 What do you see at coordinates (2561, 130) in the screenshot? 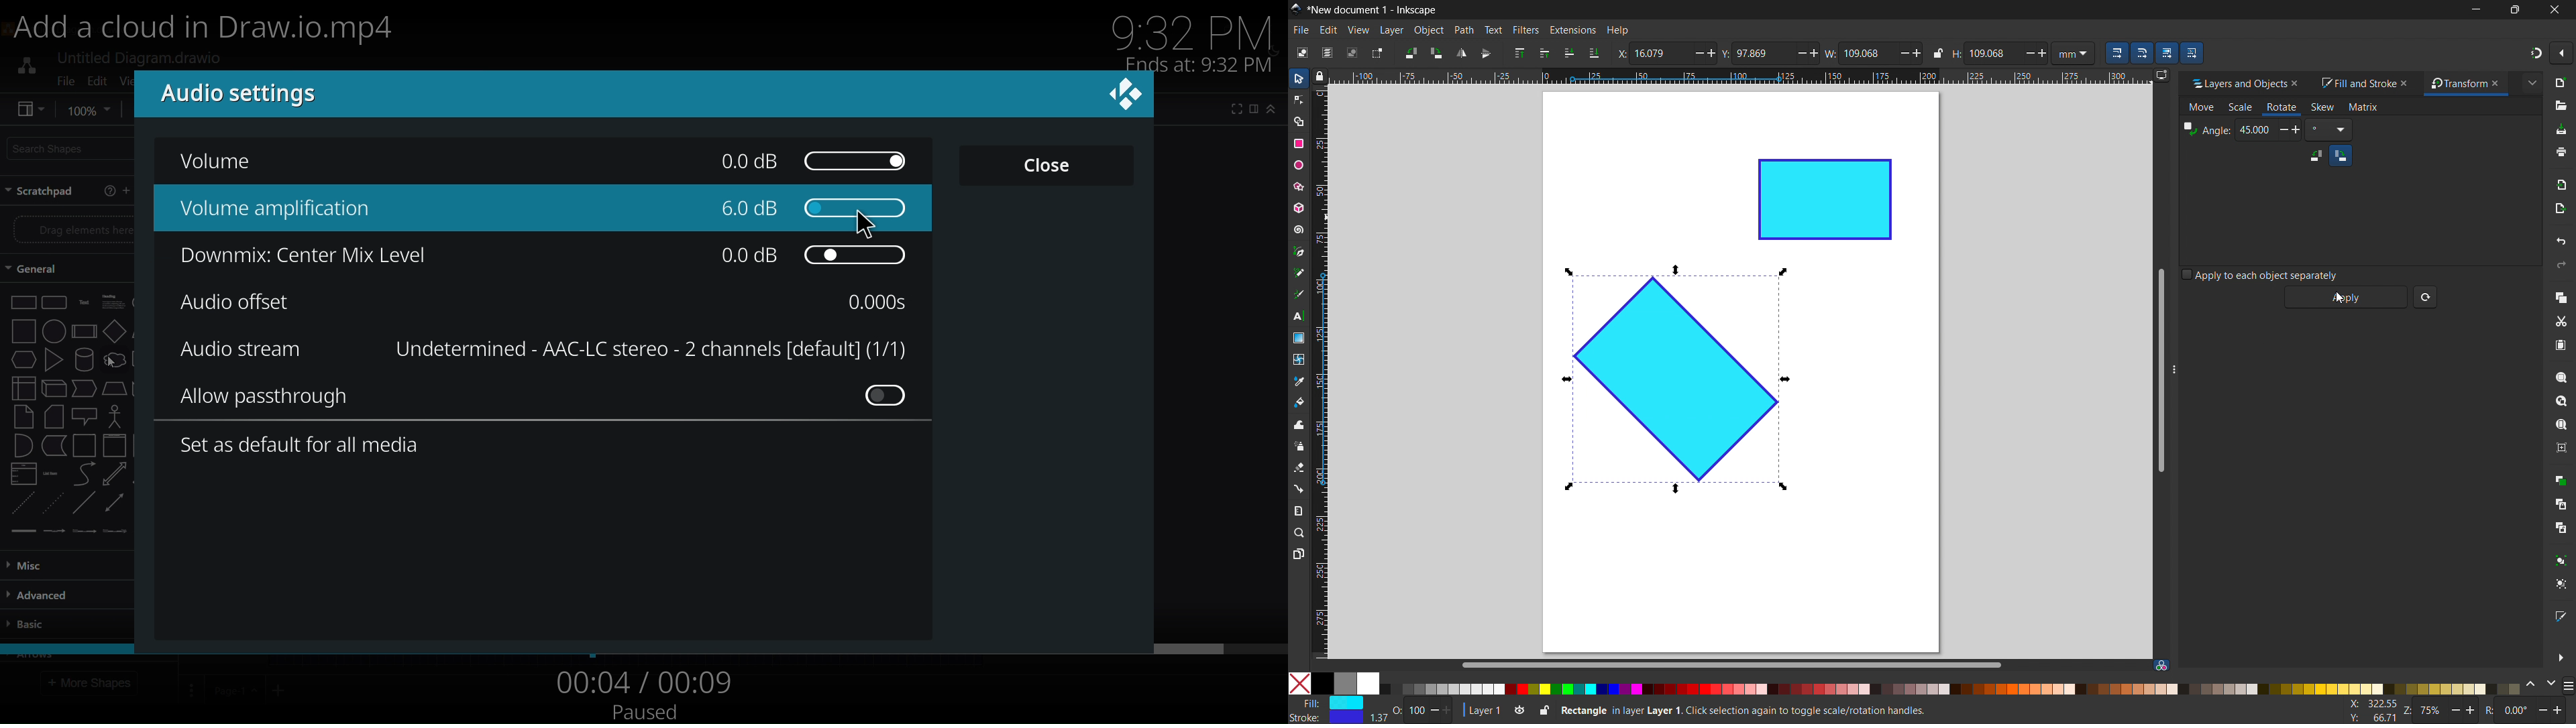
I see `save` at bounding box center [2561, 130].